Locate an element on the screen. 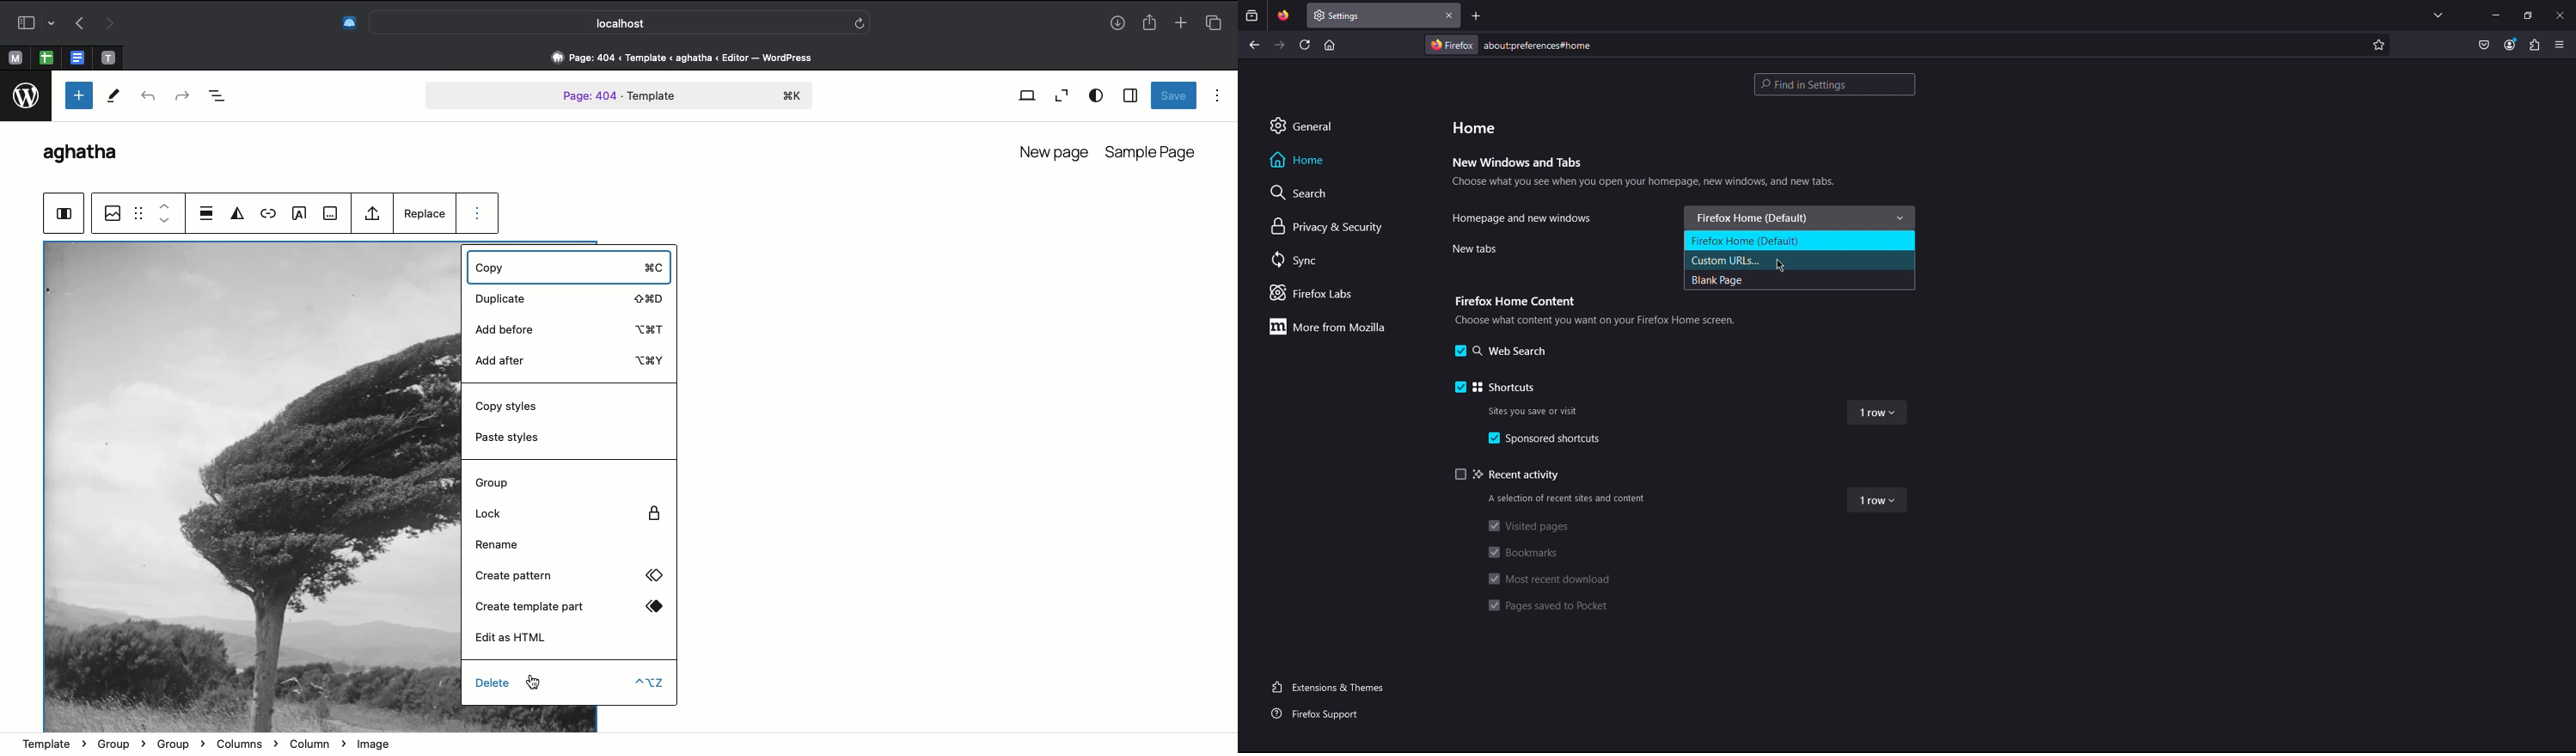 The width and height of the screenshot is (2576, 756). New tabs is located at coordinates (1476, 249).